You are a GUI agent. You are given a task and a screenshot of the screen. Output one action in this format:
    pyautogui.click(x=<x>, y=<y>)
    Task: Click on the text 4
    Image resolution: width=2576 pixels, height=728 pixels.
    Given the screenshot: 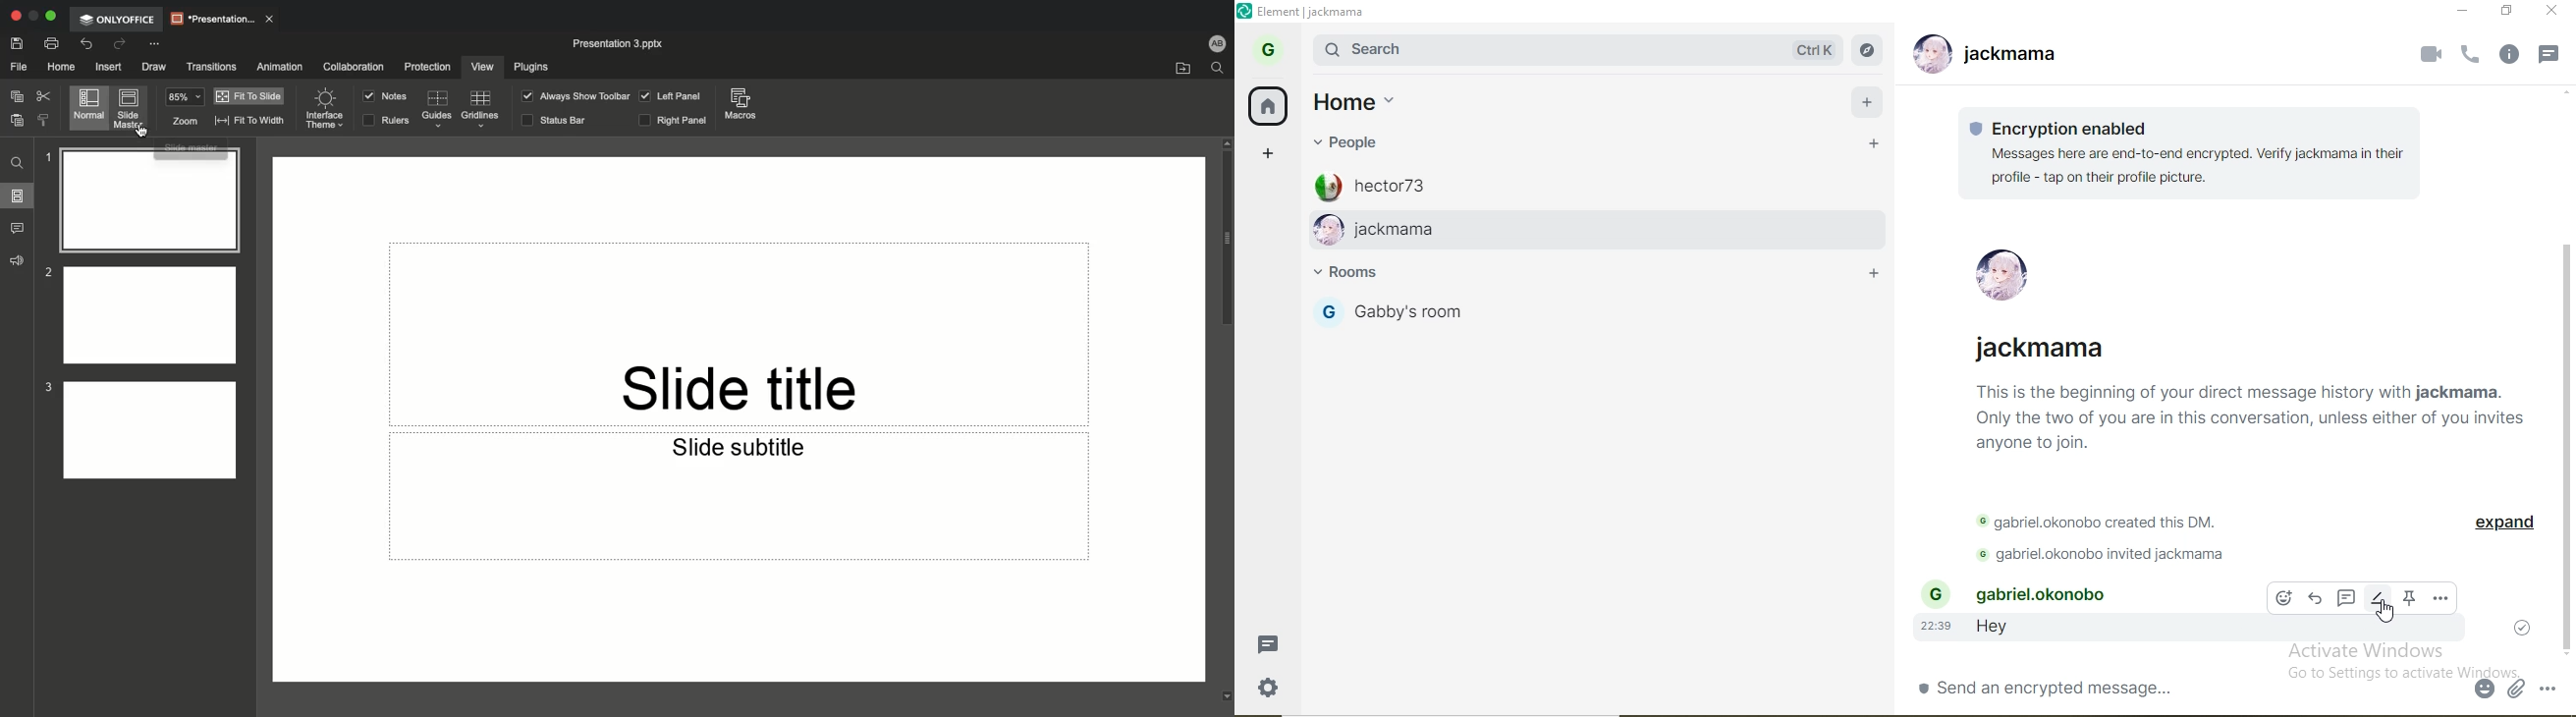 What is the action you would take?
    pyautogui.click(x=2116, y=552)
    